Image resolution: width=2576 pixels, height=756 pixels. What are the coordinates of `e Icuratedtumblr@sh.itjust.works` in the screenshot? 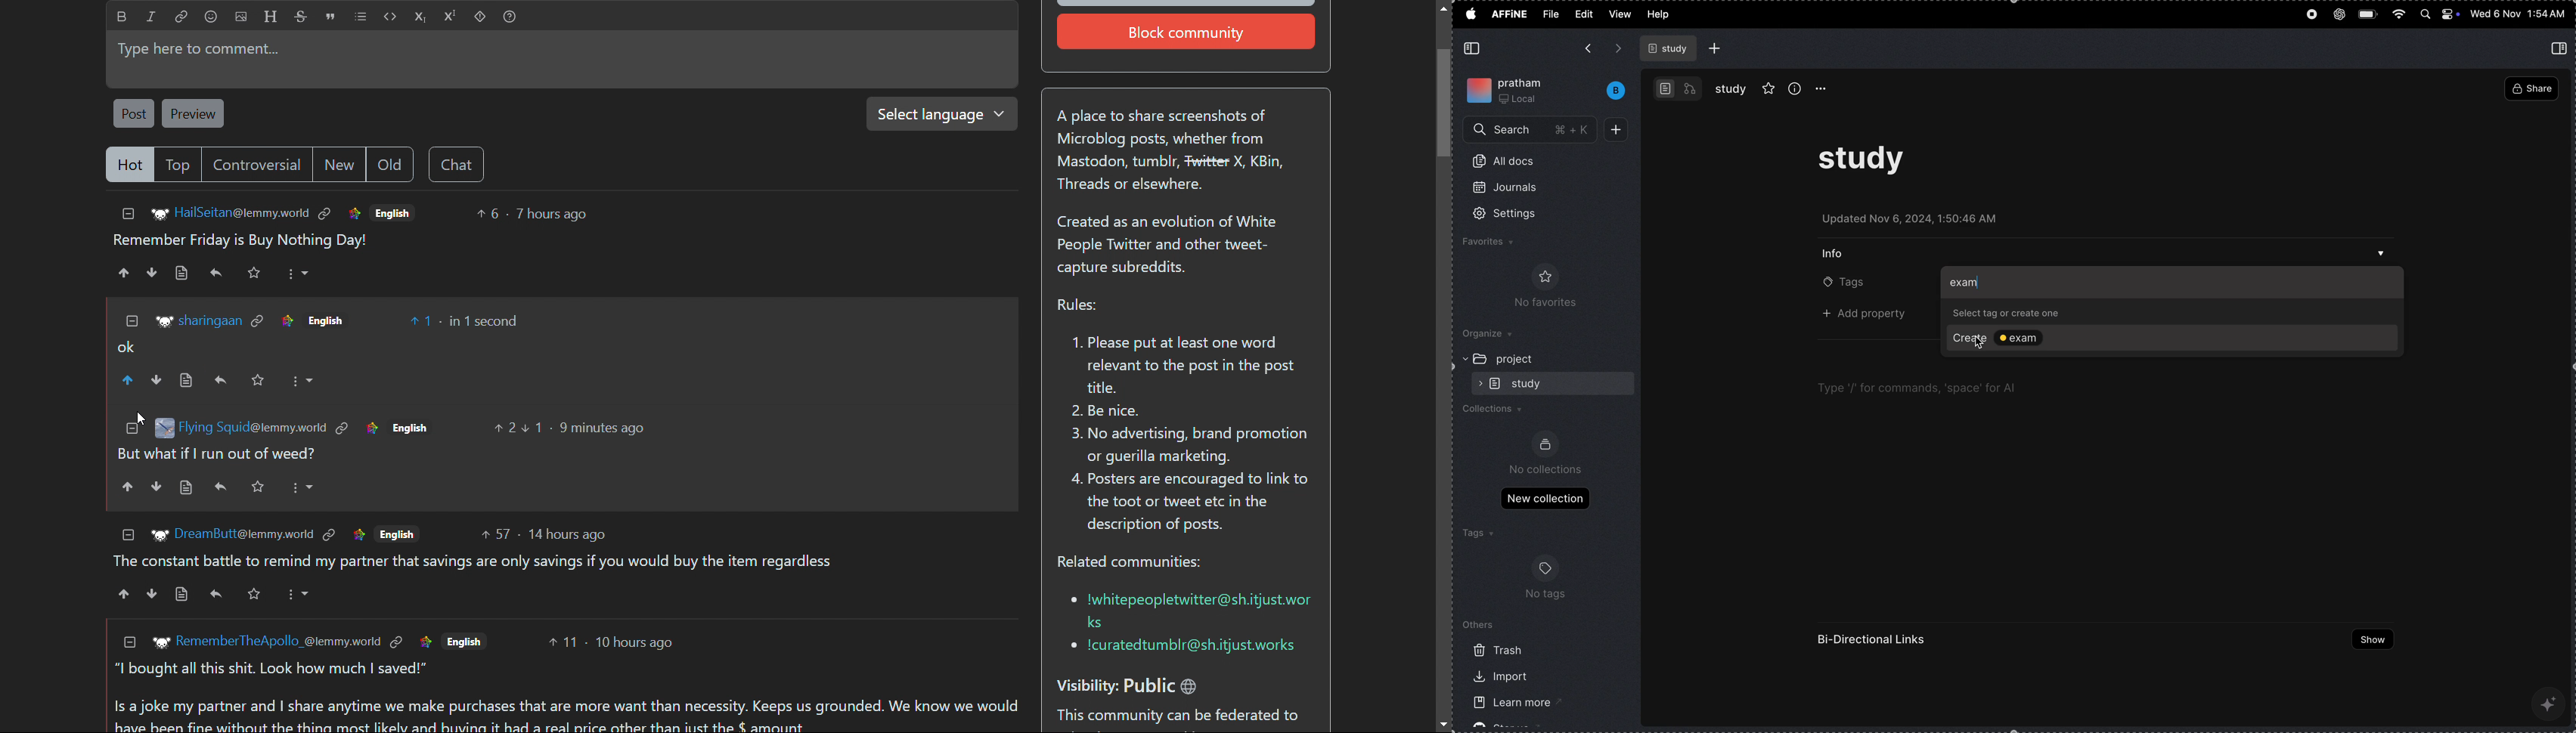 It's located at (1188, 647).